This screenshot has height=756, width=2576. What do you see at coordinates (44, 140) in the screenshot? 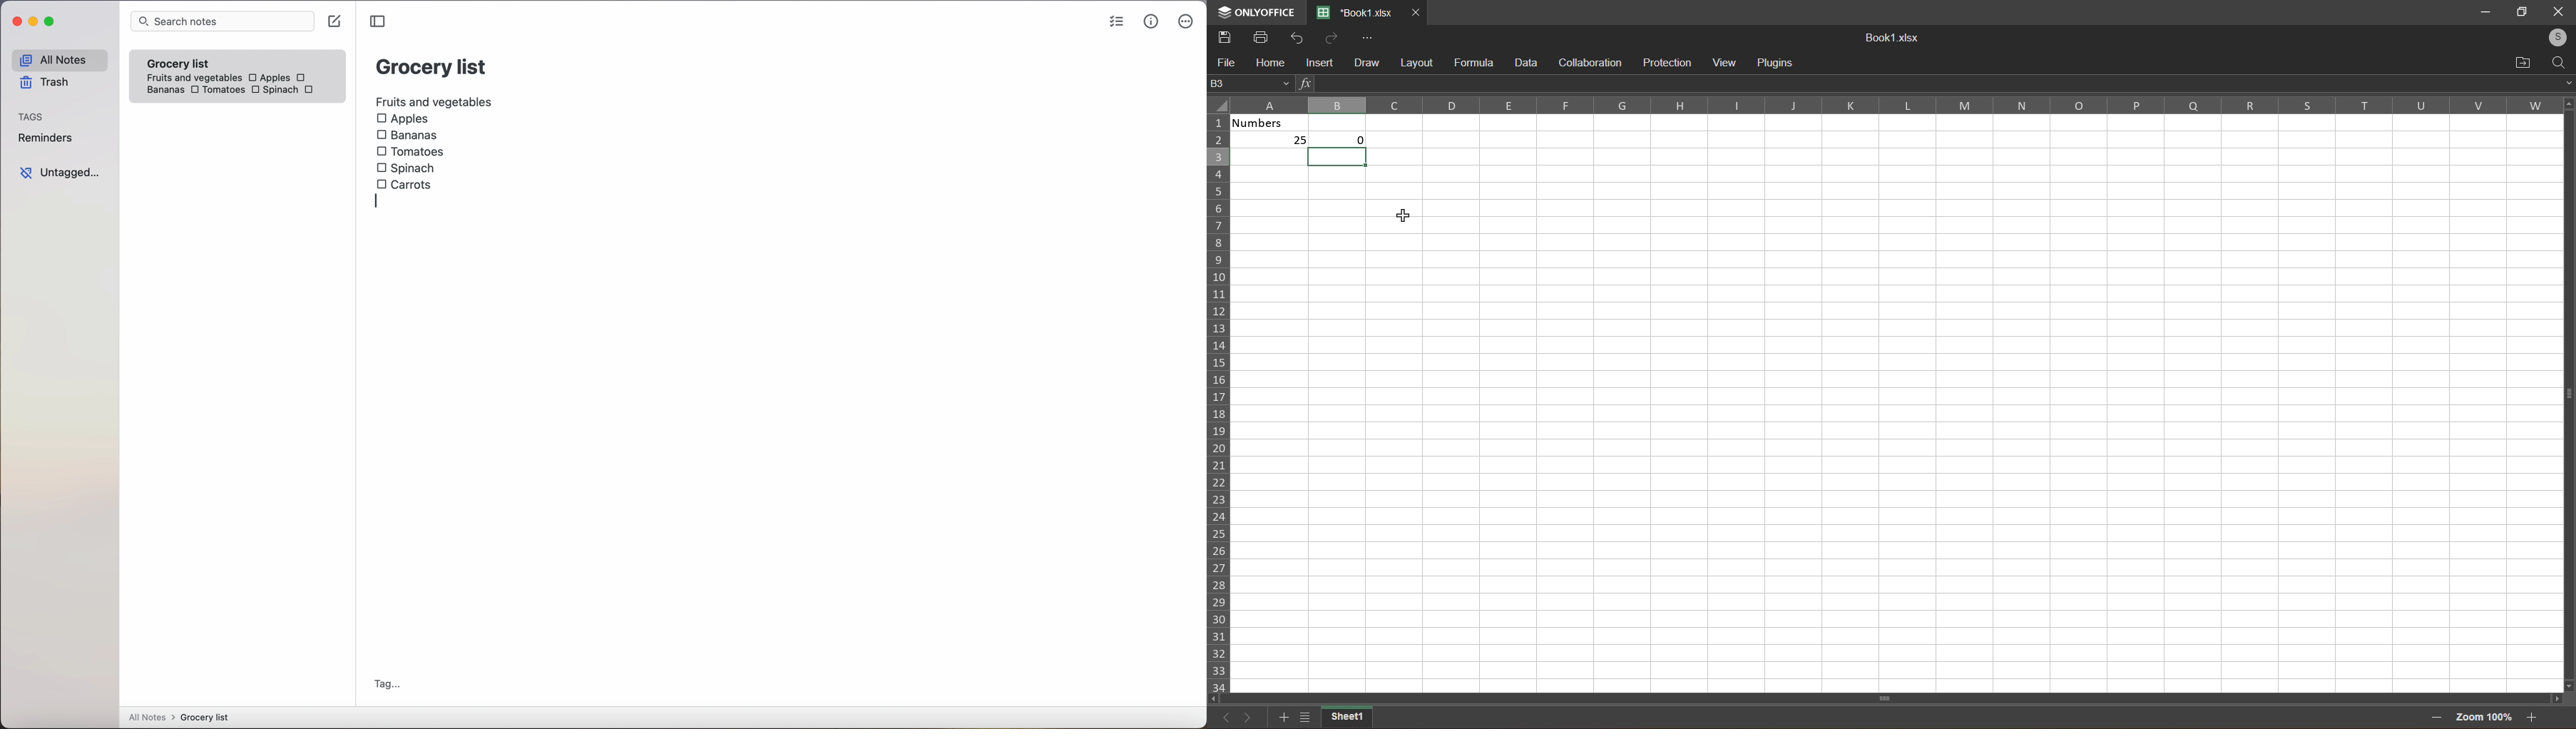
I see `reminders` at bounding box center [44, 140].